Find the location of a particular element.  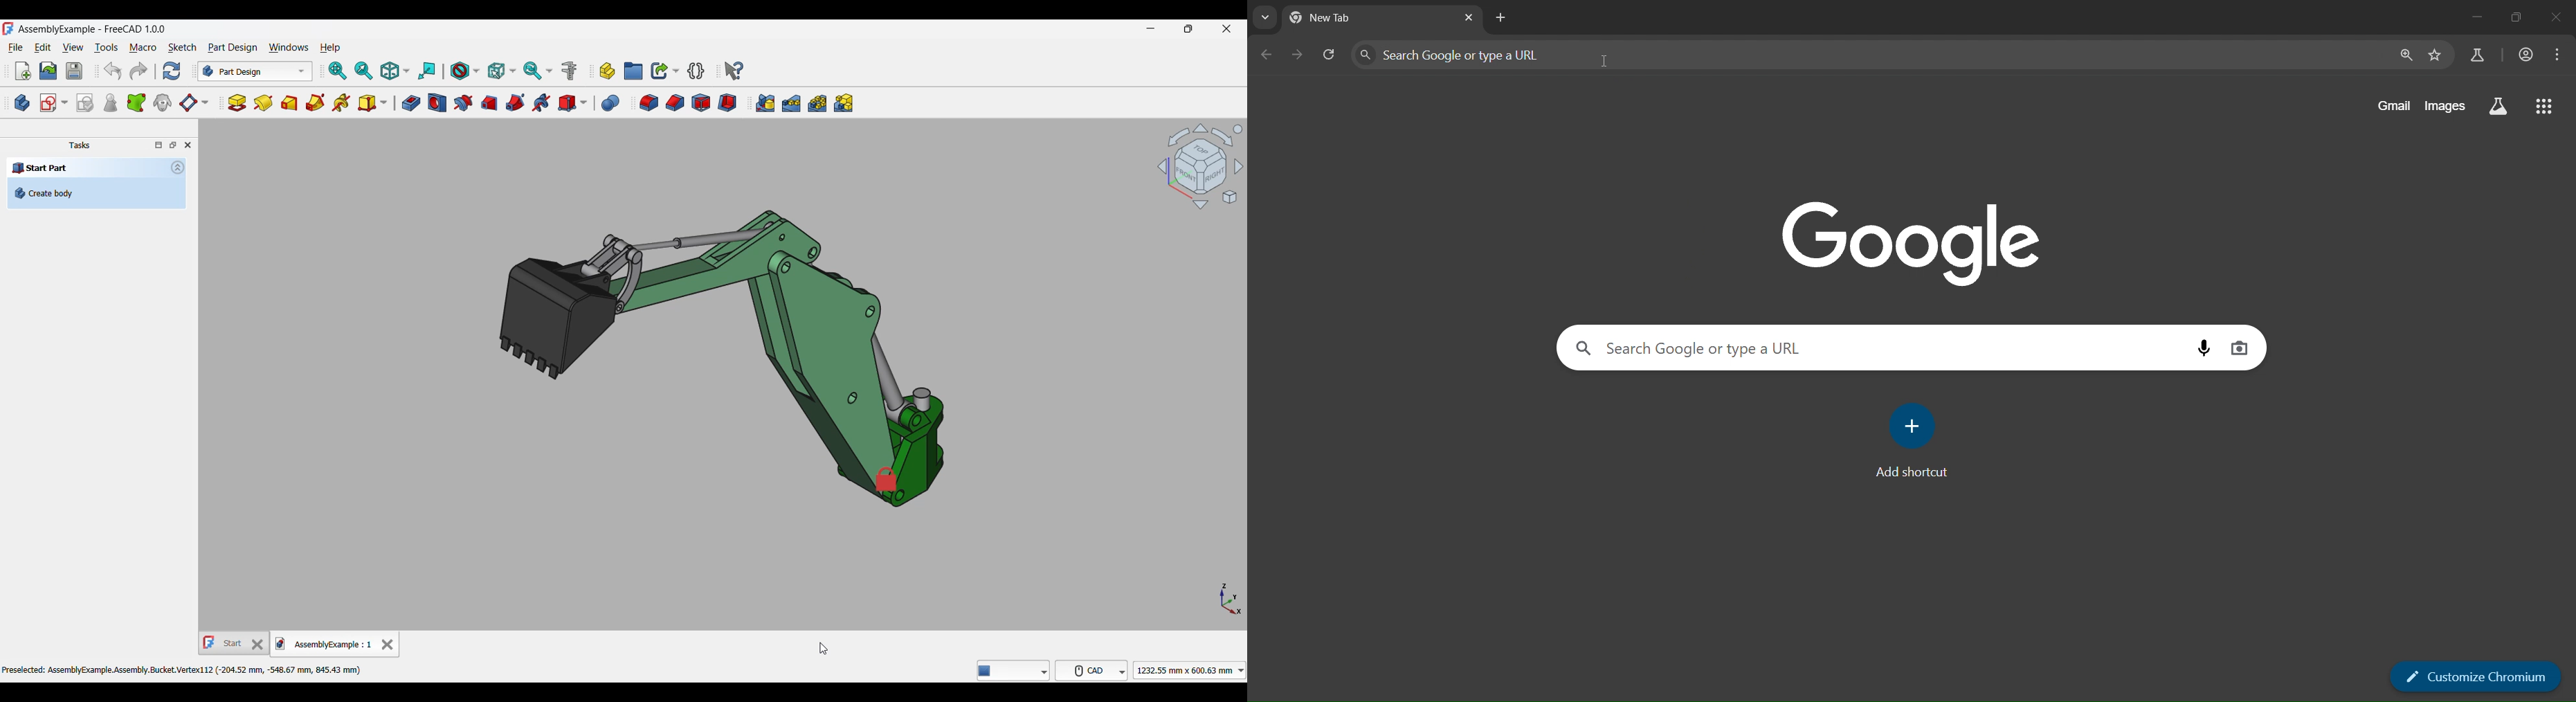

Edit menu is located at coordinates (42, 47).